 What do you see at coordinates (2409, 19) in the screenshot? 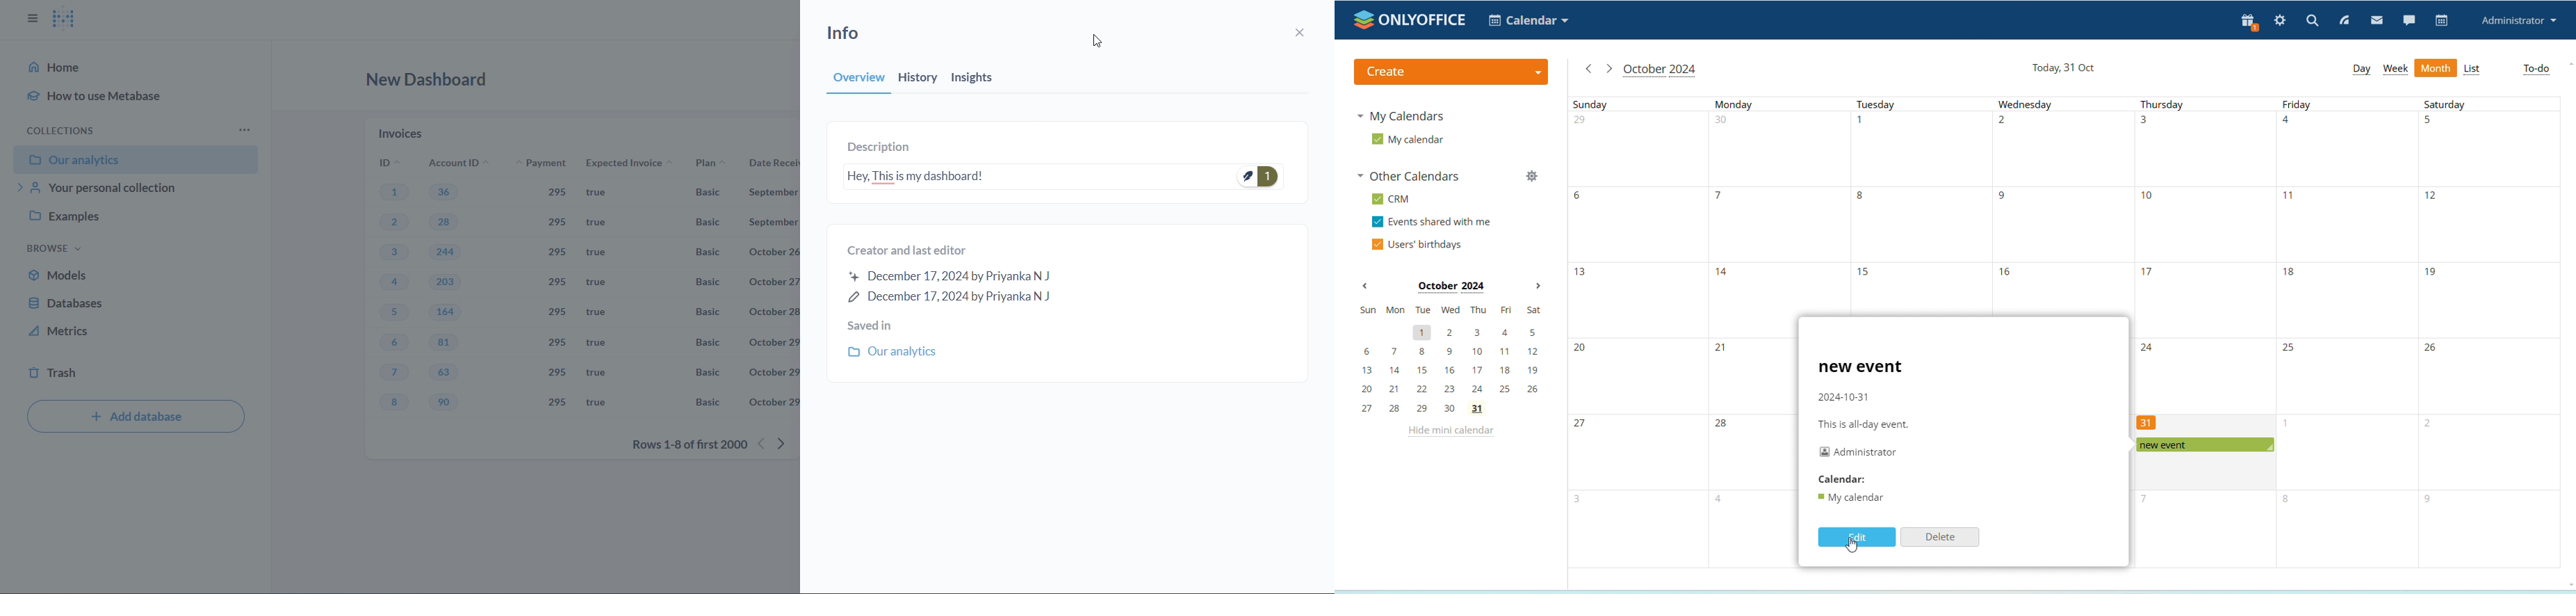
I see `chat` at bounding box center [2409, 19].